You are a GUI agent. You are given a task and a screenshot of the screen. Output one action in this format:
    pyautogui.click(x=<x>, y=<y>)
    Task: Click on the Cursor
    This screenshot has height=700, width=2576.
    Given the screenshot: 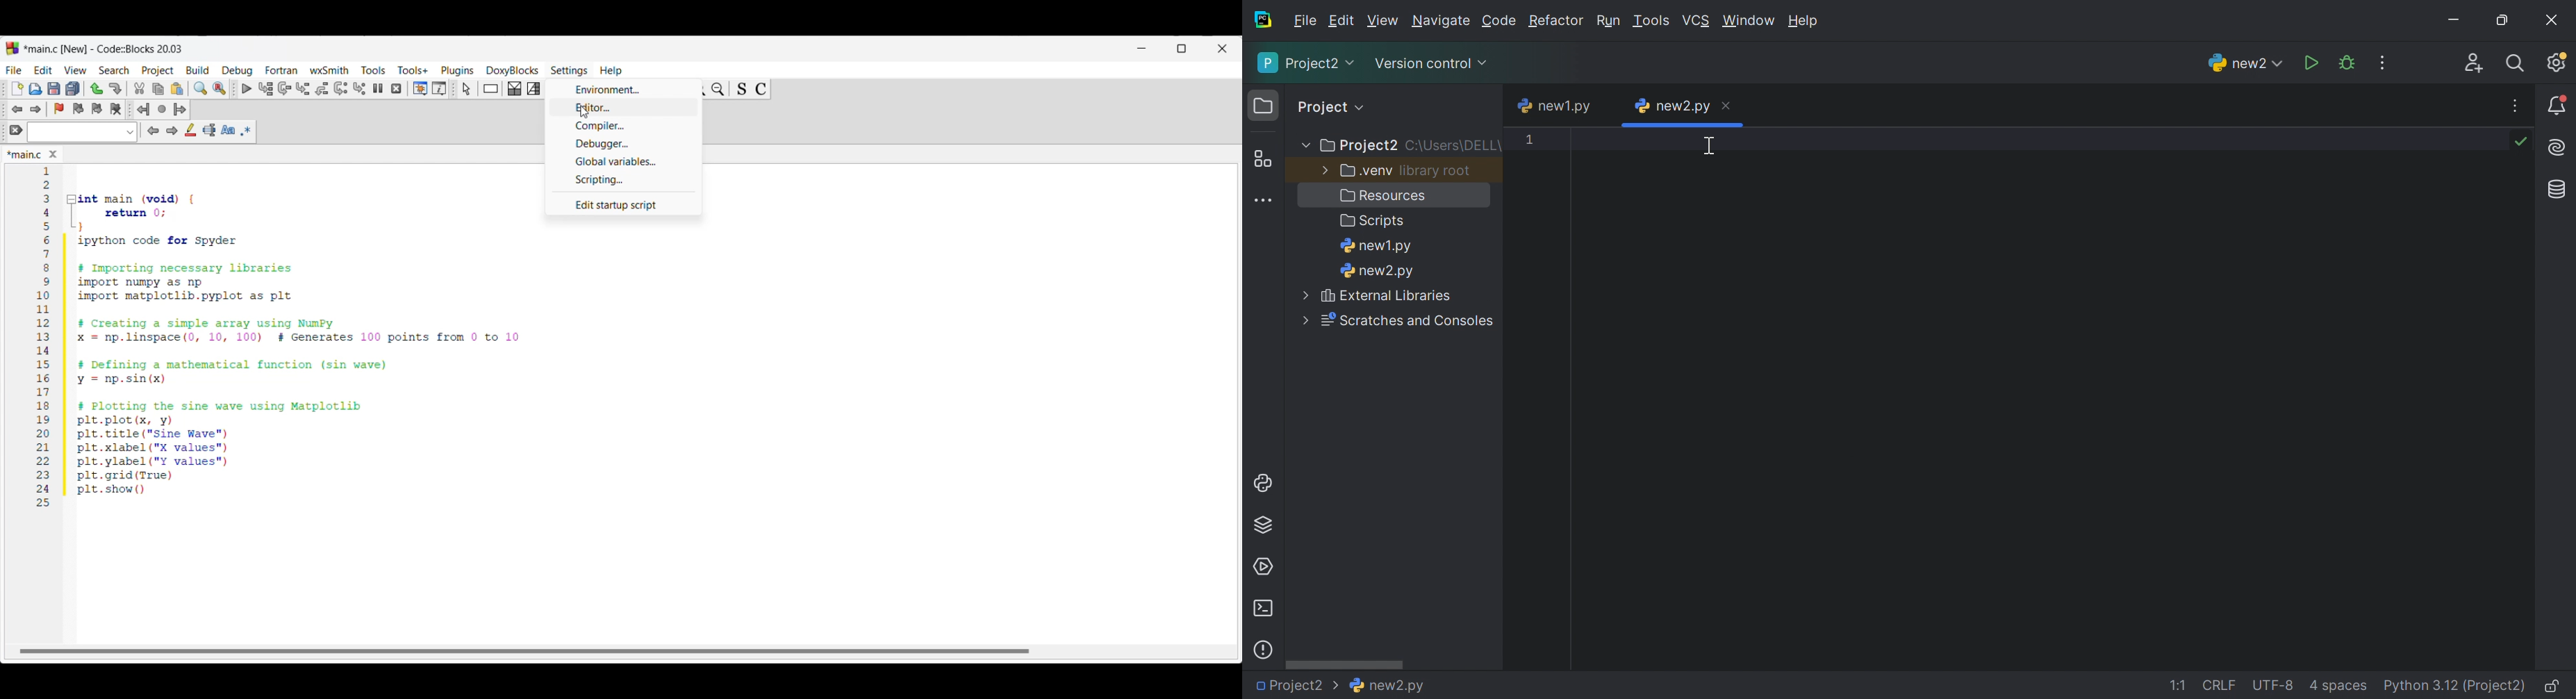 What is the action you would take?
    pyautogui.click(x=1712, y=147)
    